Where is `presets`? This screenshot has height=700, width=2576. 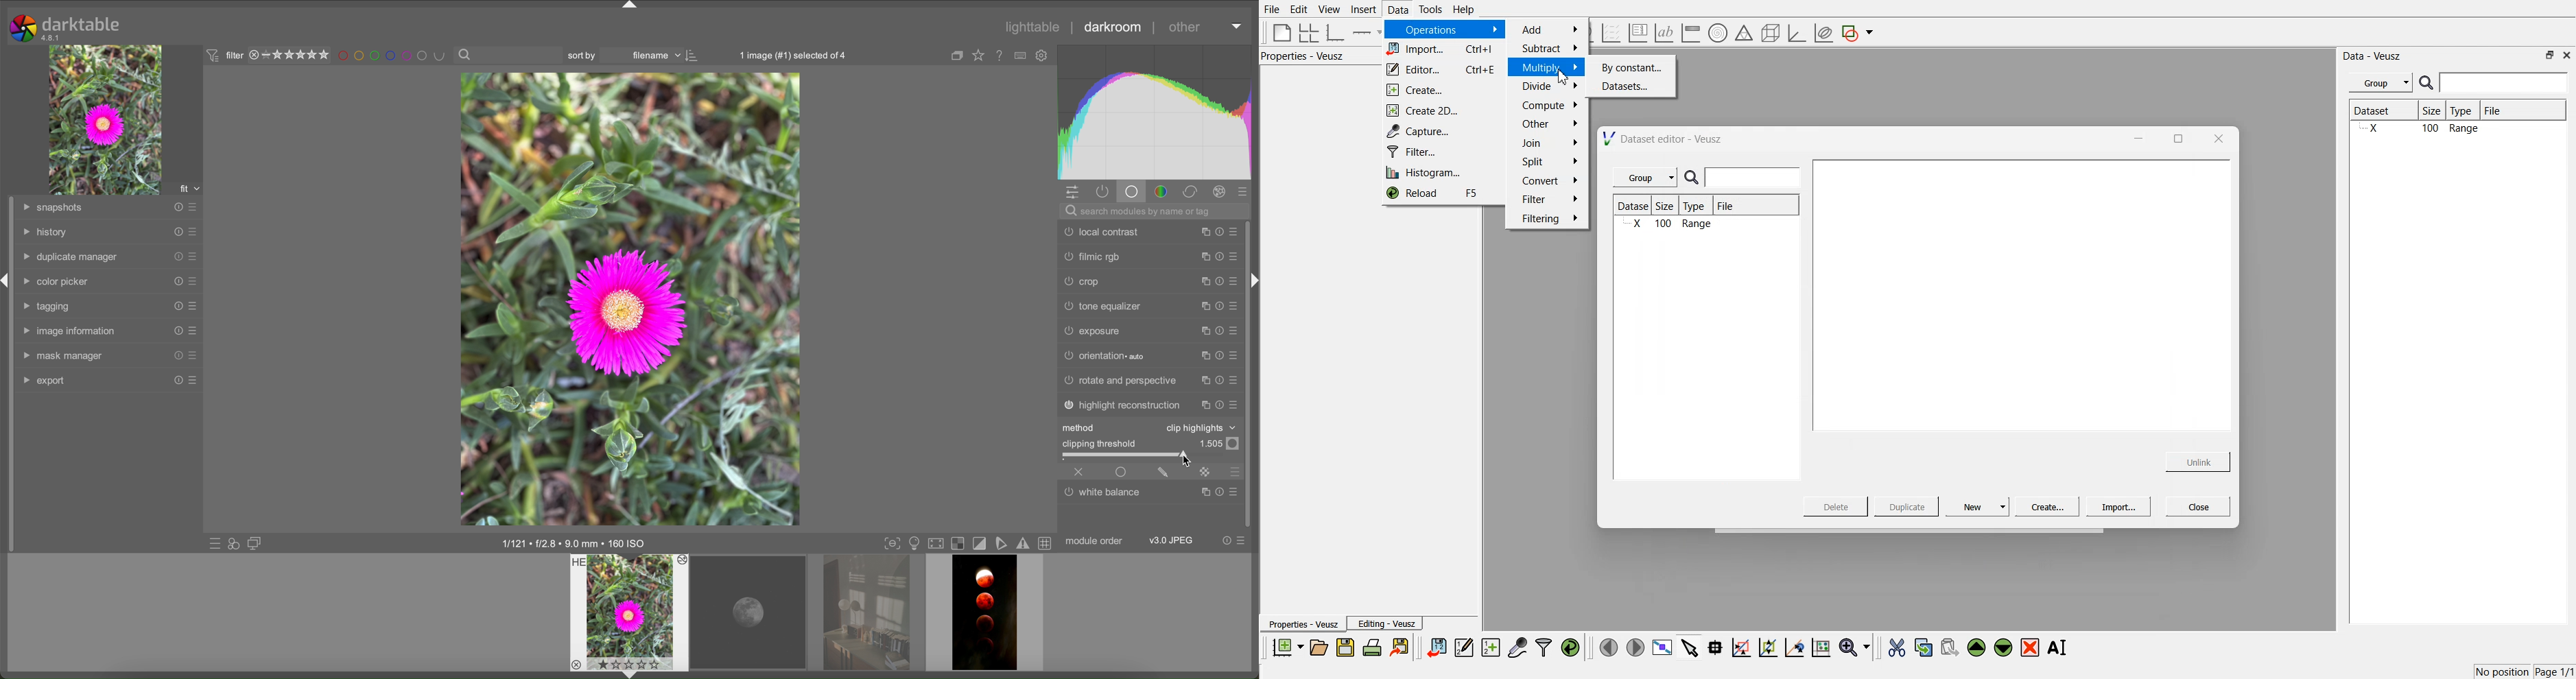
presets is located at coordinates (1235, 332).